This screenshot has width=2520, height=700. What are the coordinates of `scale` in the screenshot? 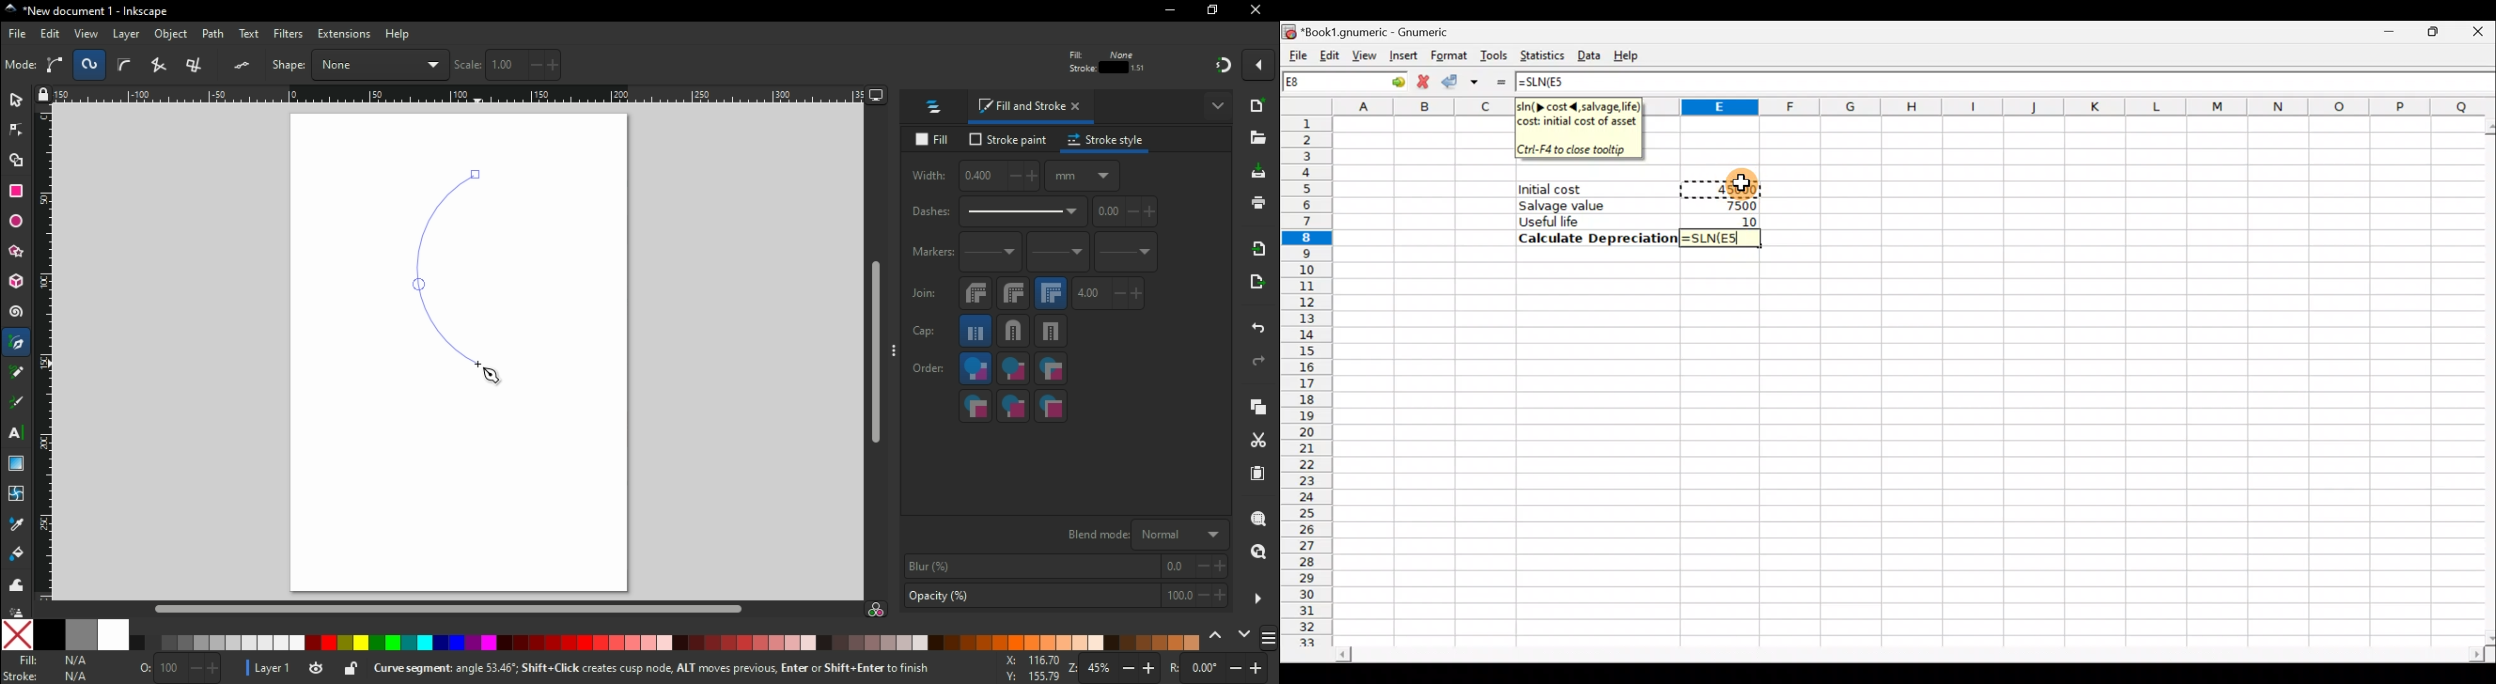 It's located at (510, 65).